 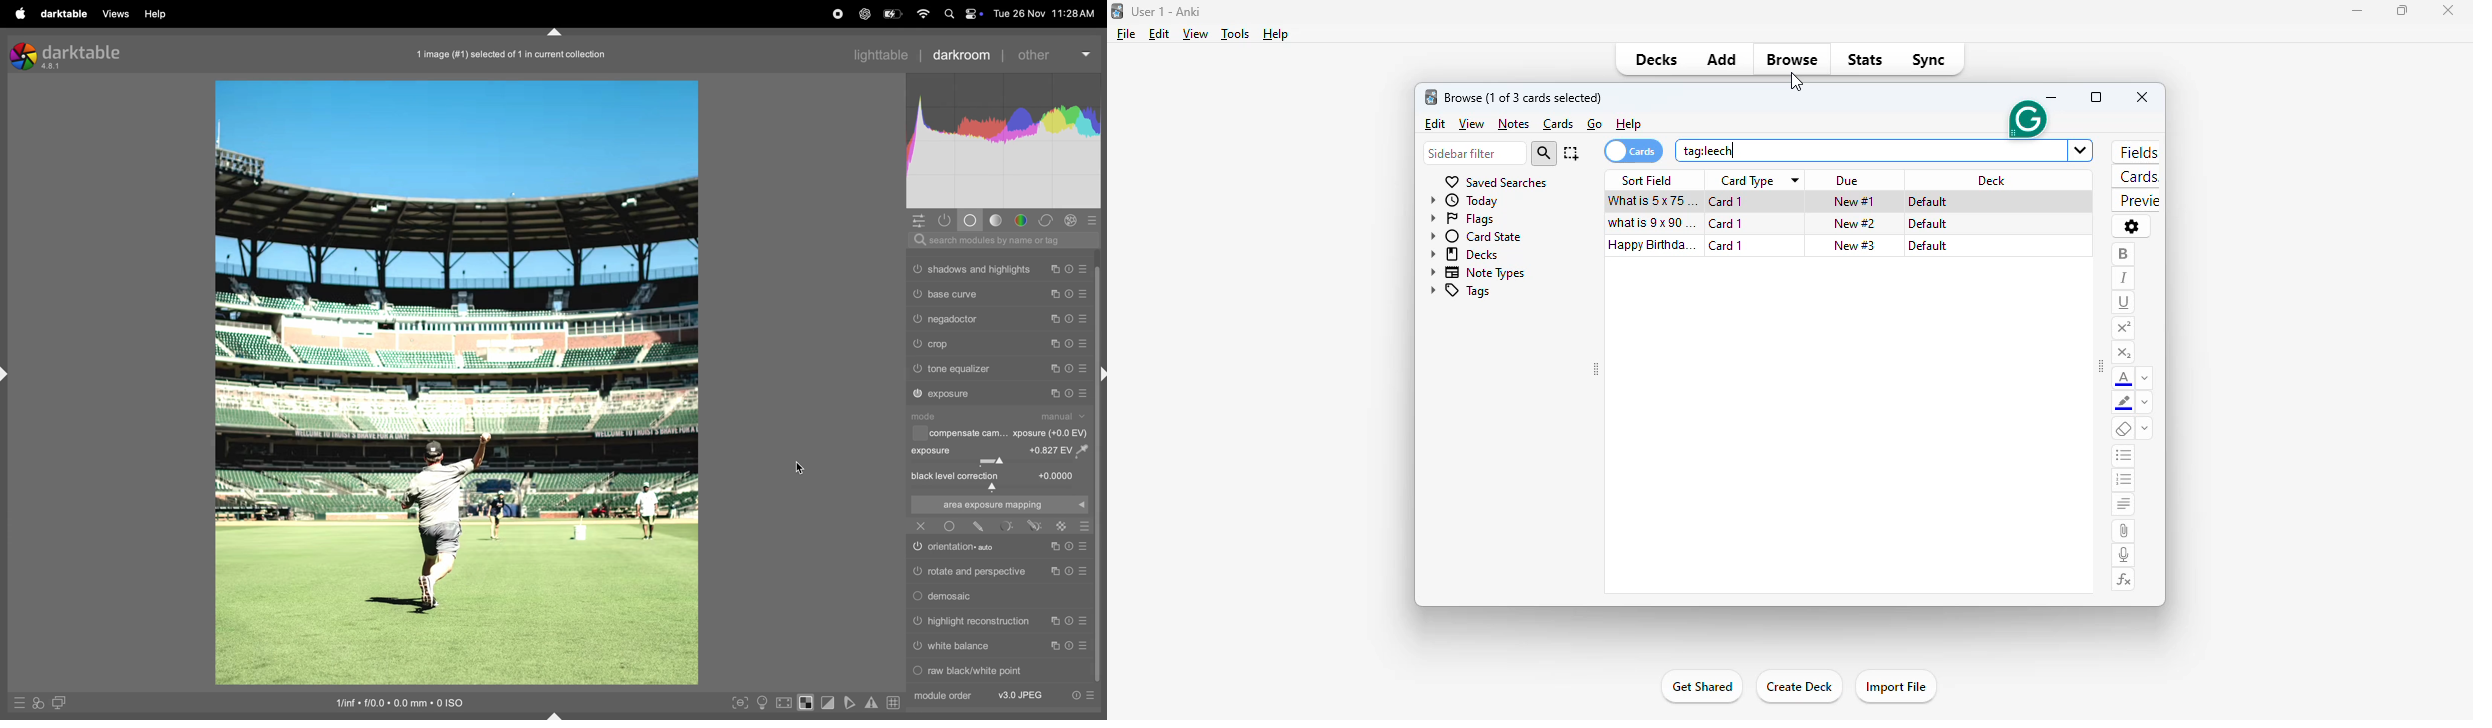 I want to click on Transparency , so click(x=1062, y=526).